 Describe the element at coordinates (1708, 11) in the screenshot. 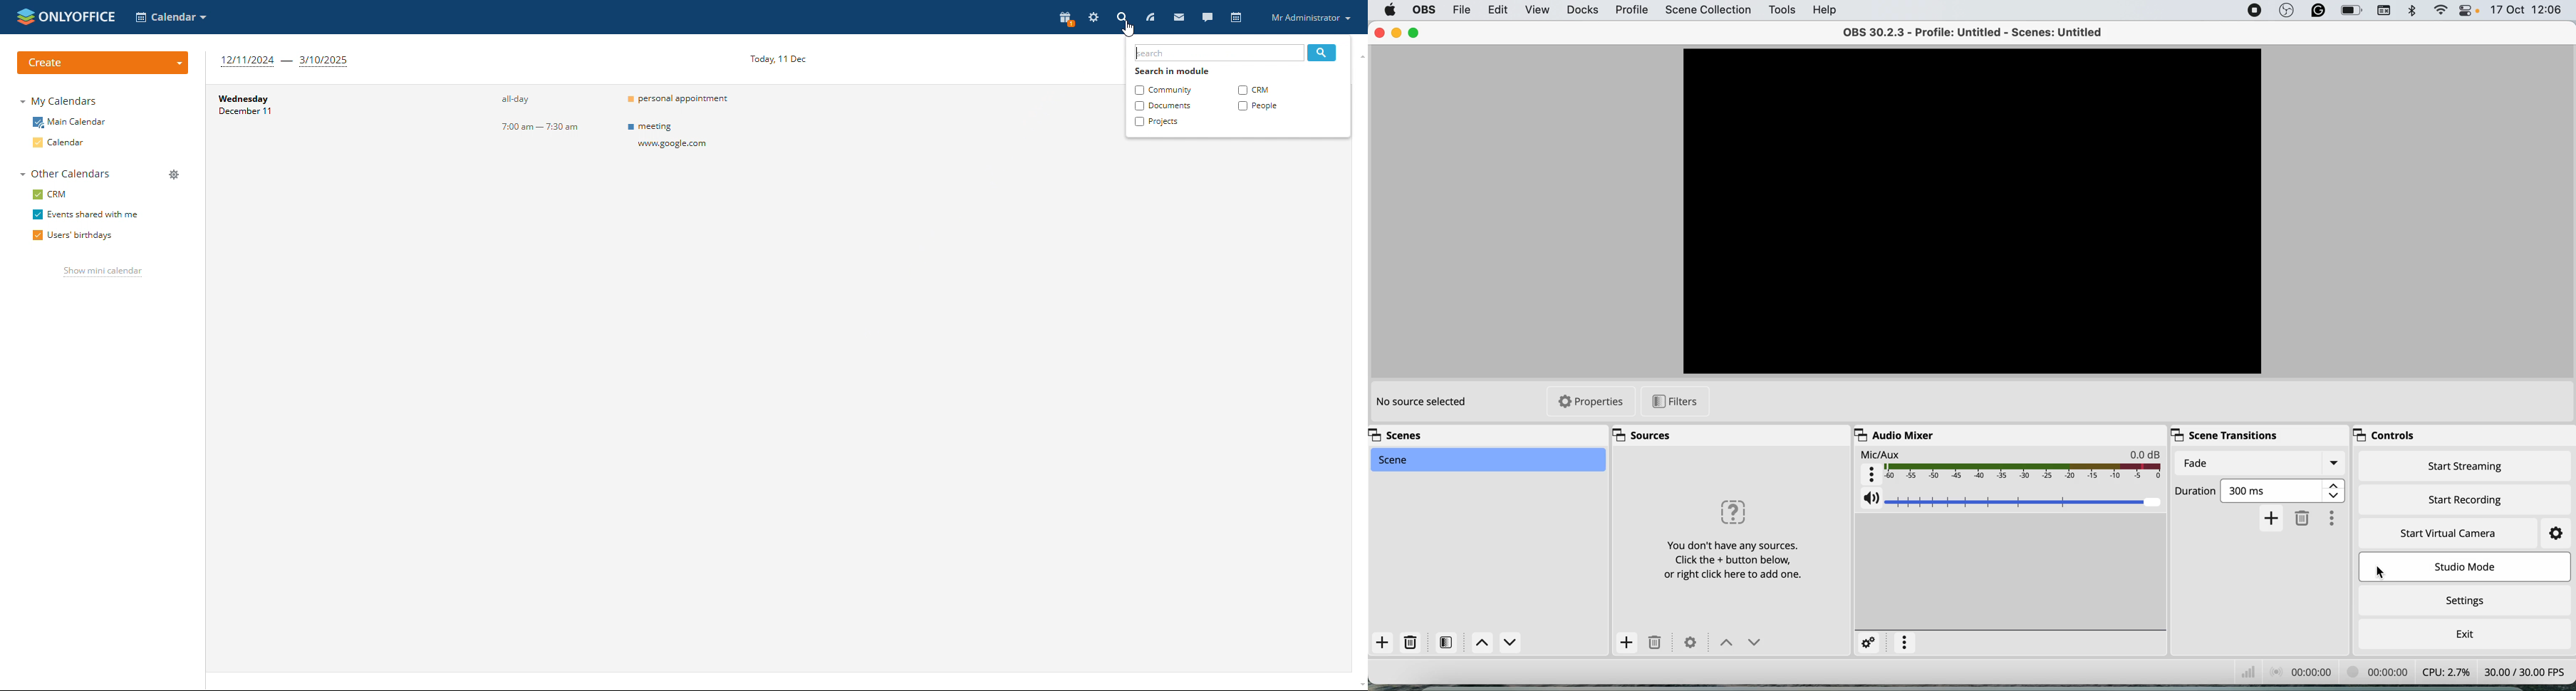

I see `scene collection` at that location.